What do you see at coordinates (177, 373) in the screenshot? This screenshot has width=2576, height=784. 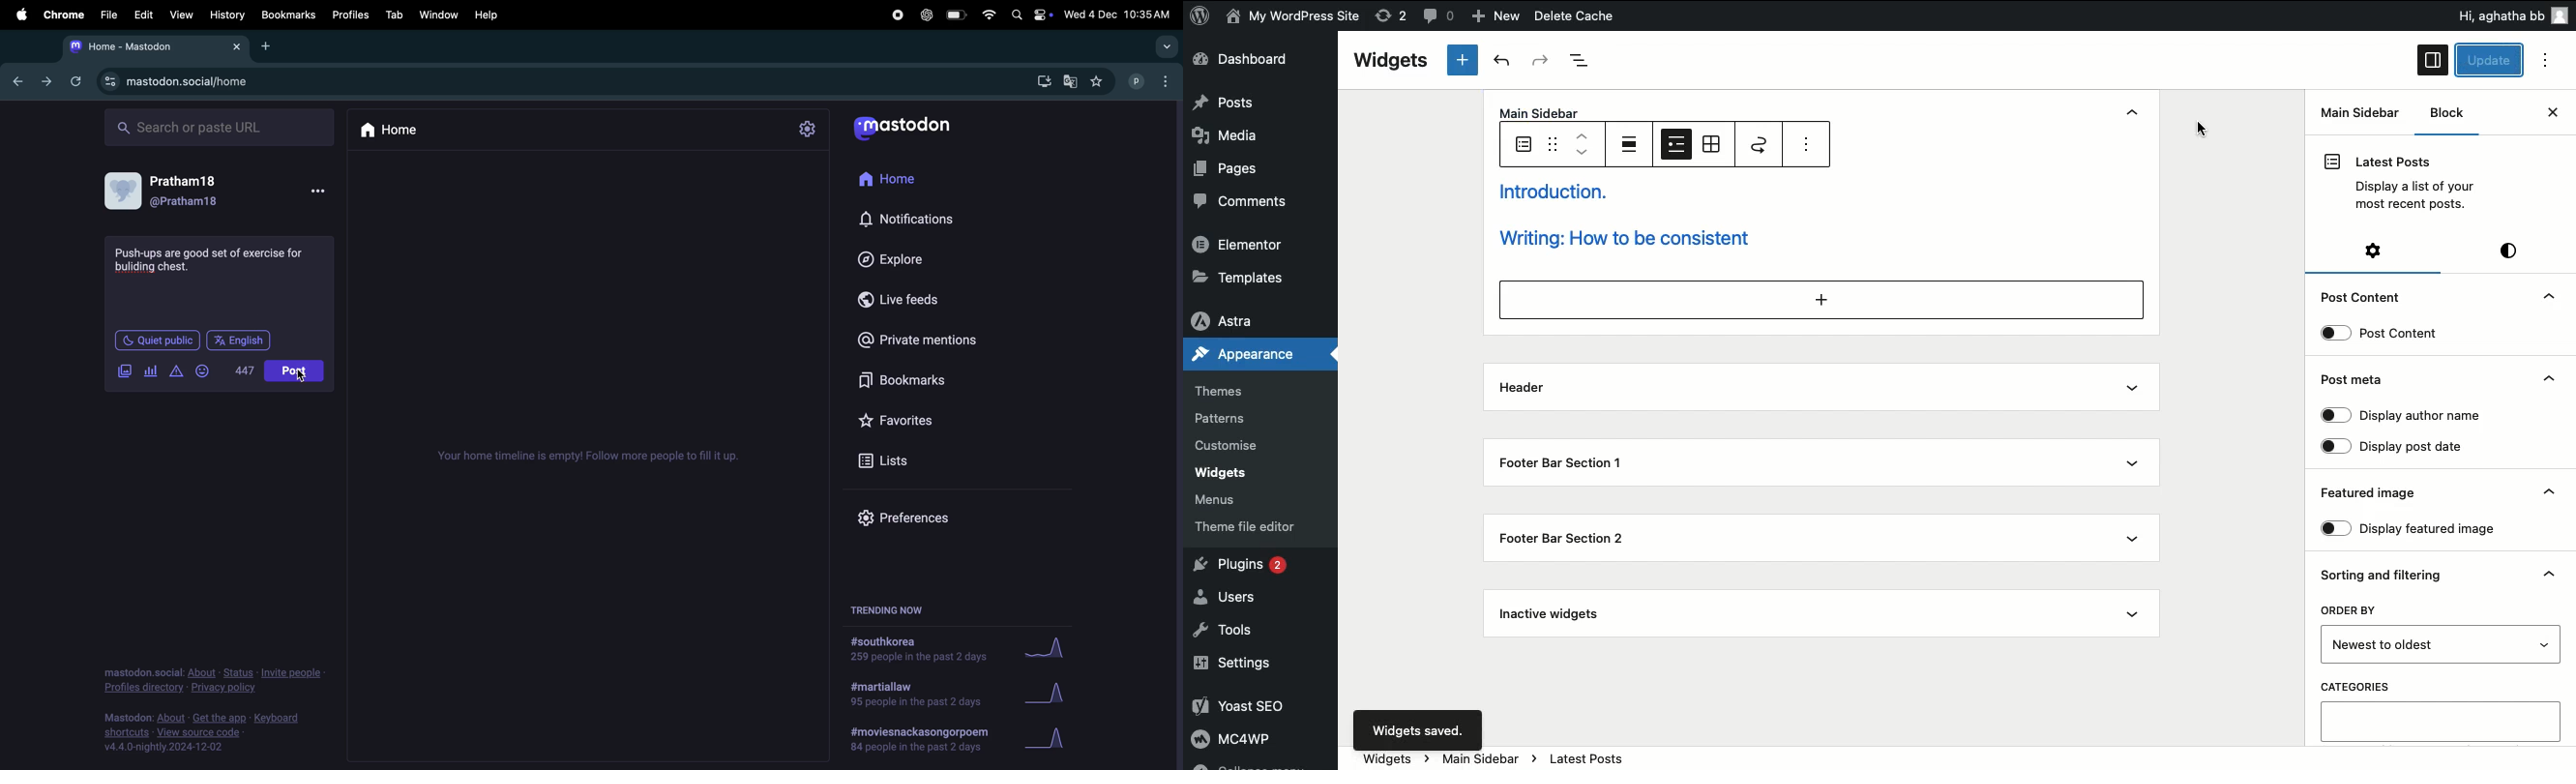 I see `create alert` at bounding box center [177, 373].